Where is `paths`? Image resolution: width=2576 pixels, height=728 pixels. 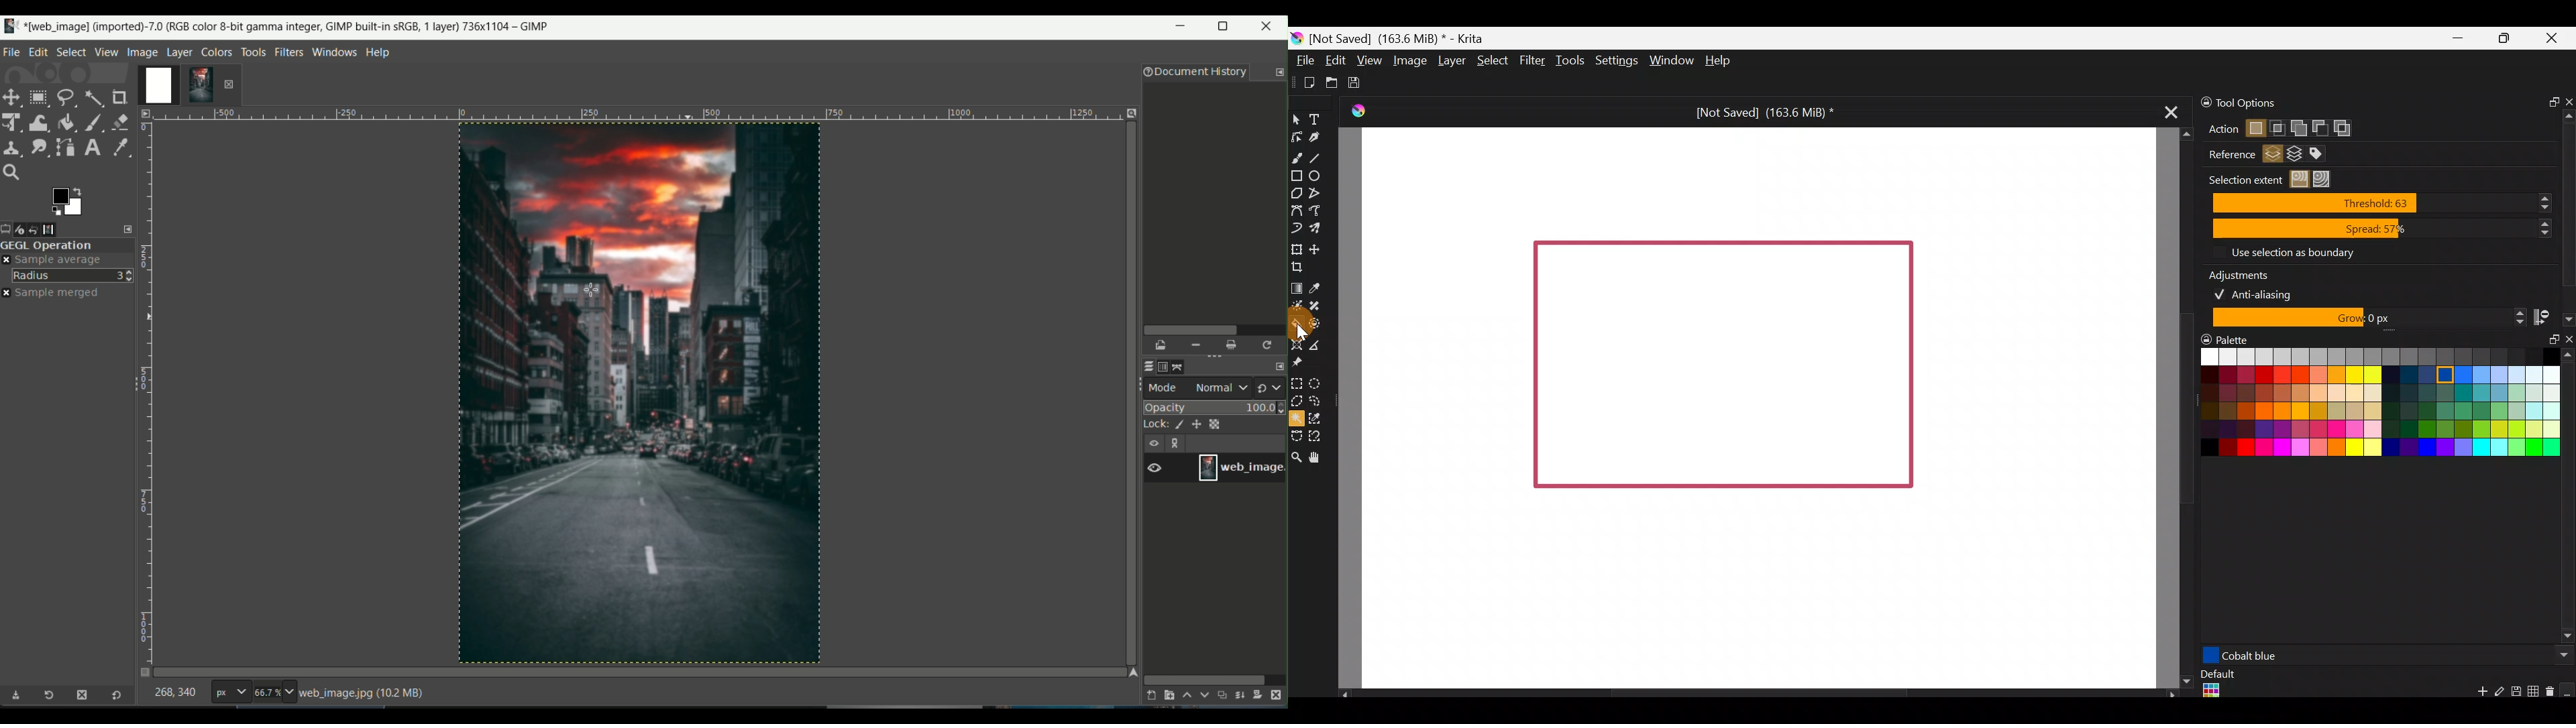
paths is located at coordinates (1182, 365).